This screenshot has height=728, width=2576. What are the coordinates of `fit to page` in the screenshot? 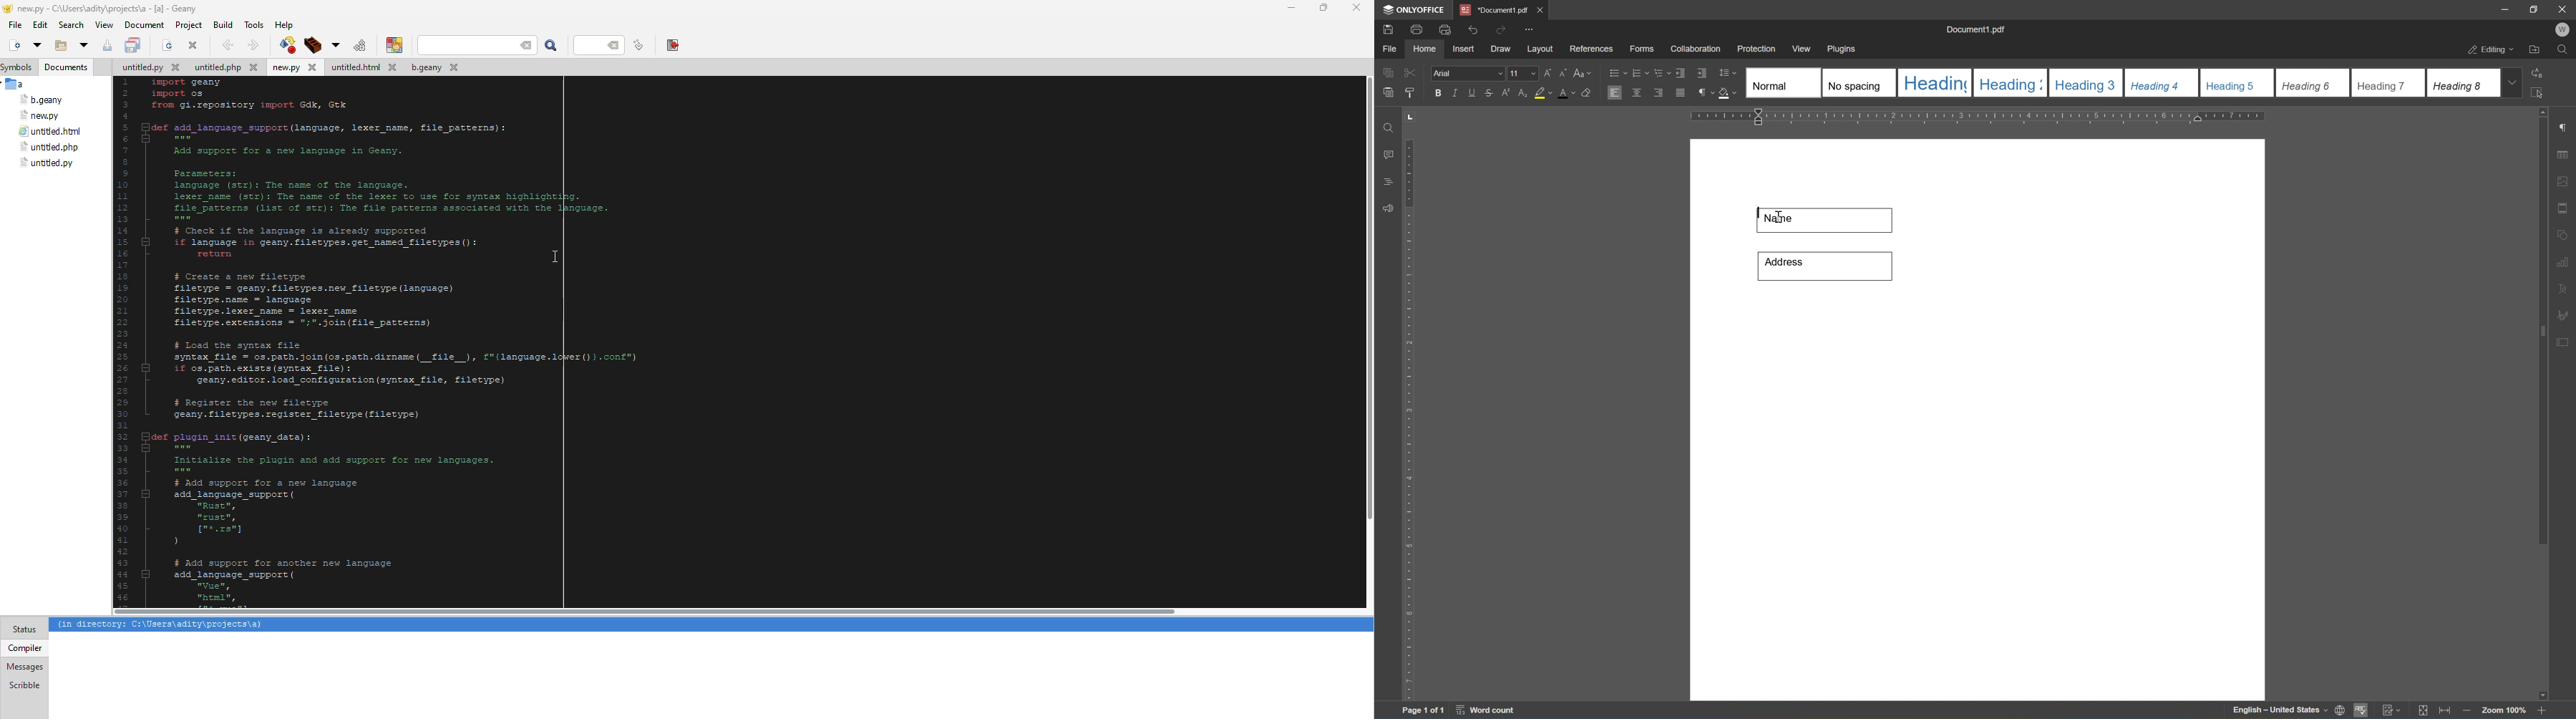 It's located at (2424, 711).